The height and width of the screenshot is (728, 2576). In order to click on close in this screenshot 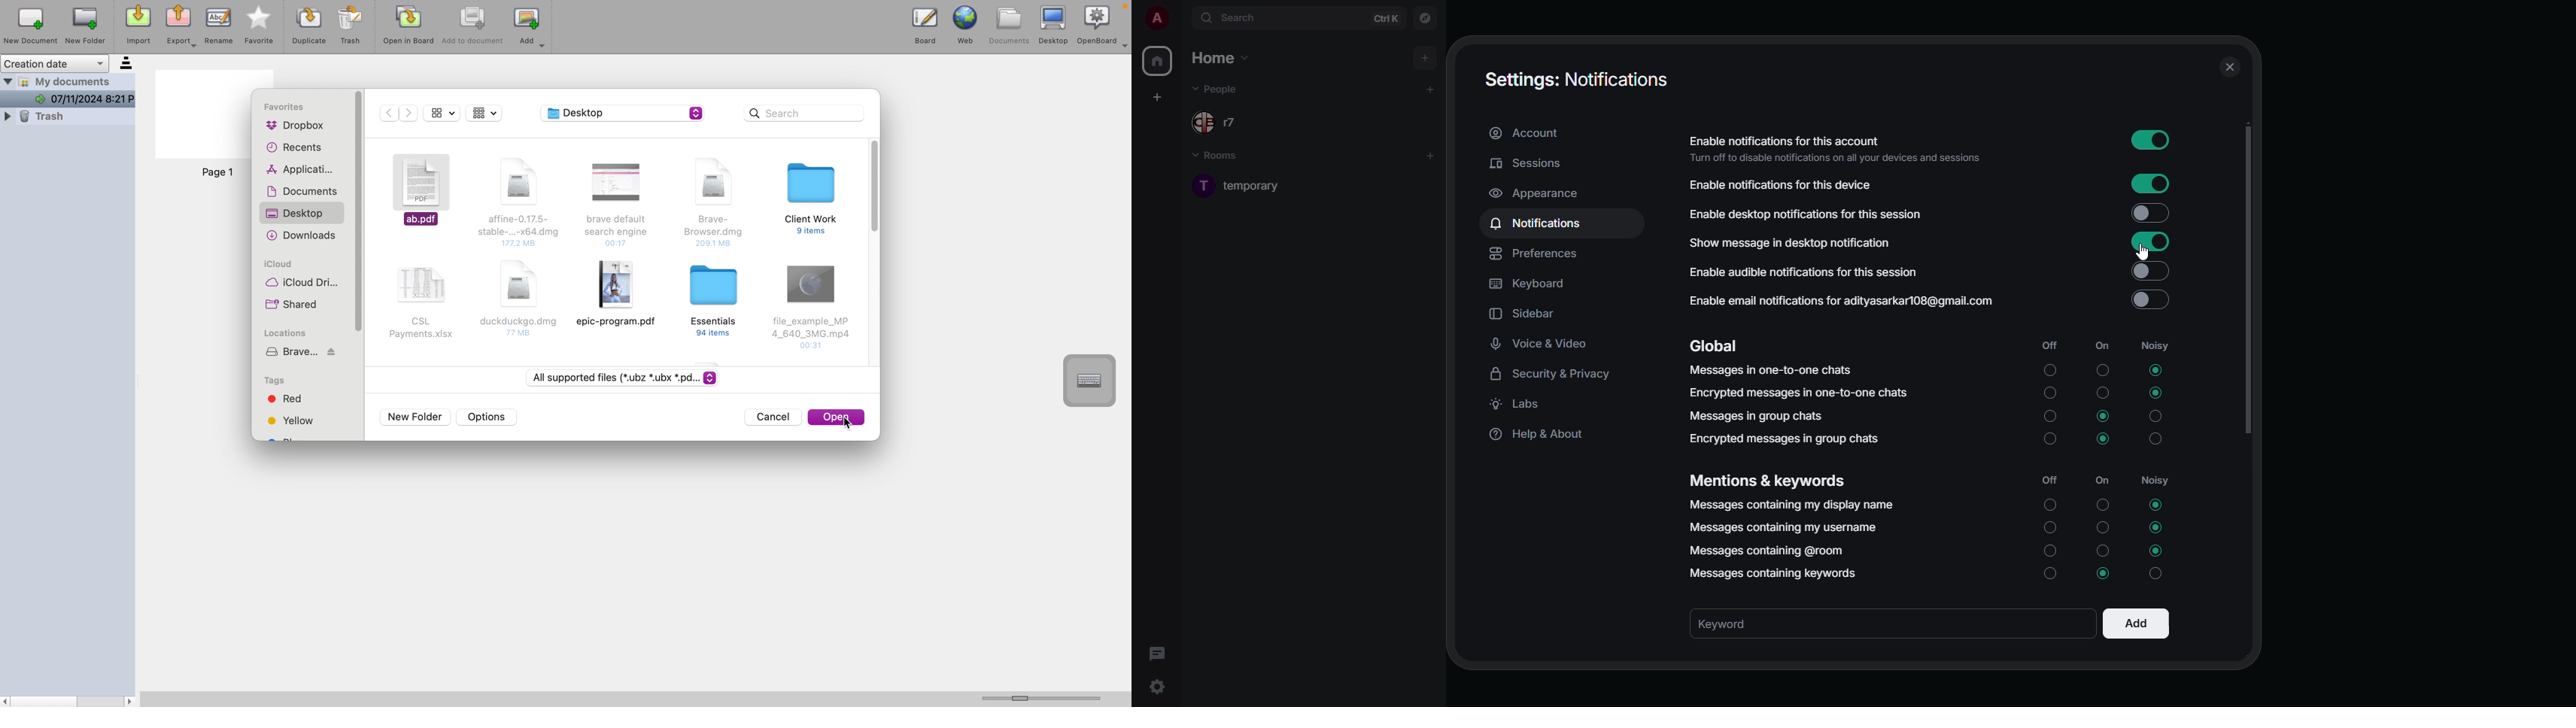, I will do `click(2230, 68)`.